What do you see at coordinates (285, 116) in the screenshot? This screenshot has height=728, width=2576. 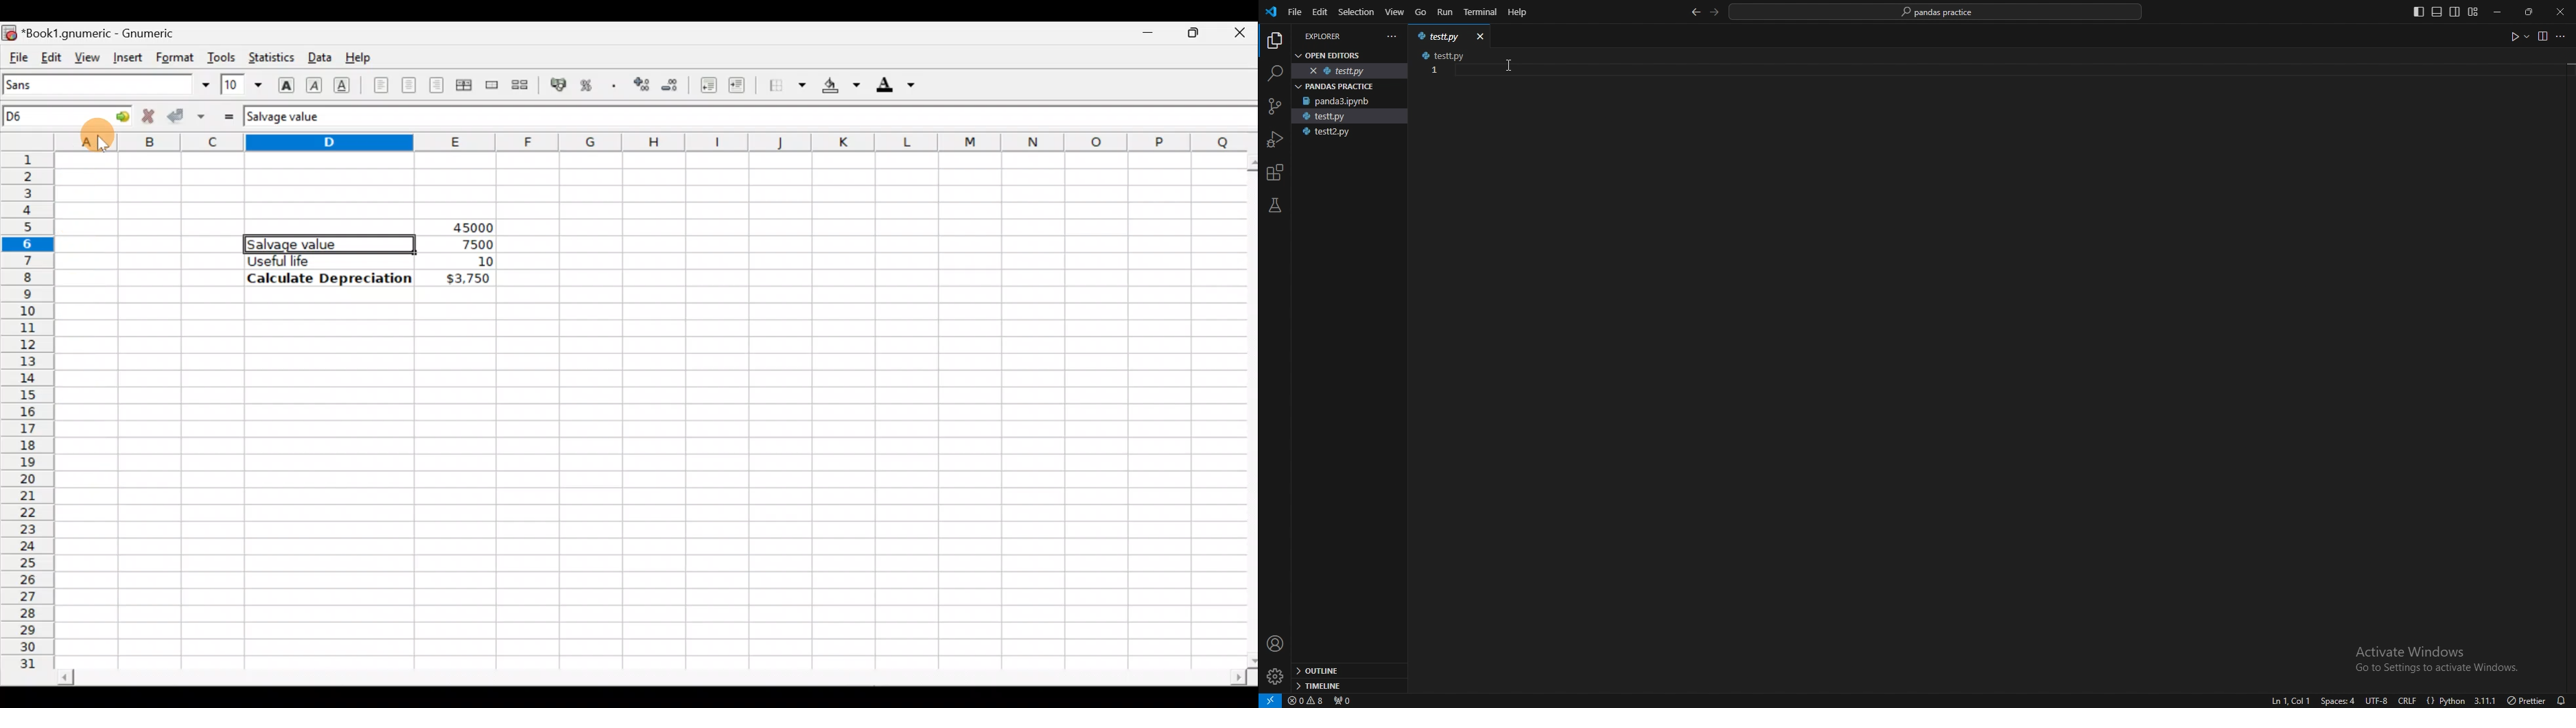 I see `Salvage value` at bounding box center [285, 116].